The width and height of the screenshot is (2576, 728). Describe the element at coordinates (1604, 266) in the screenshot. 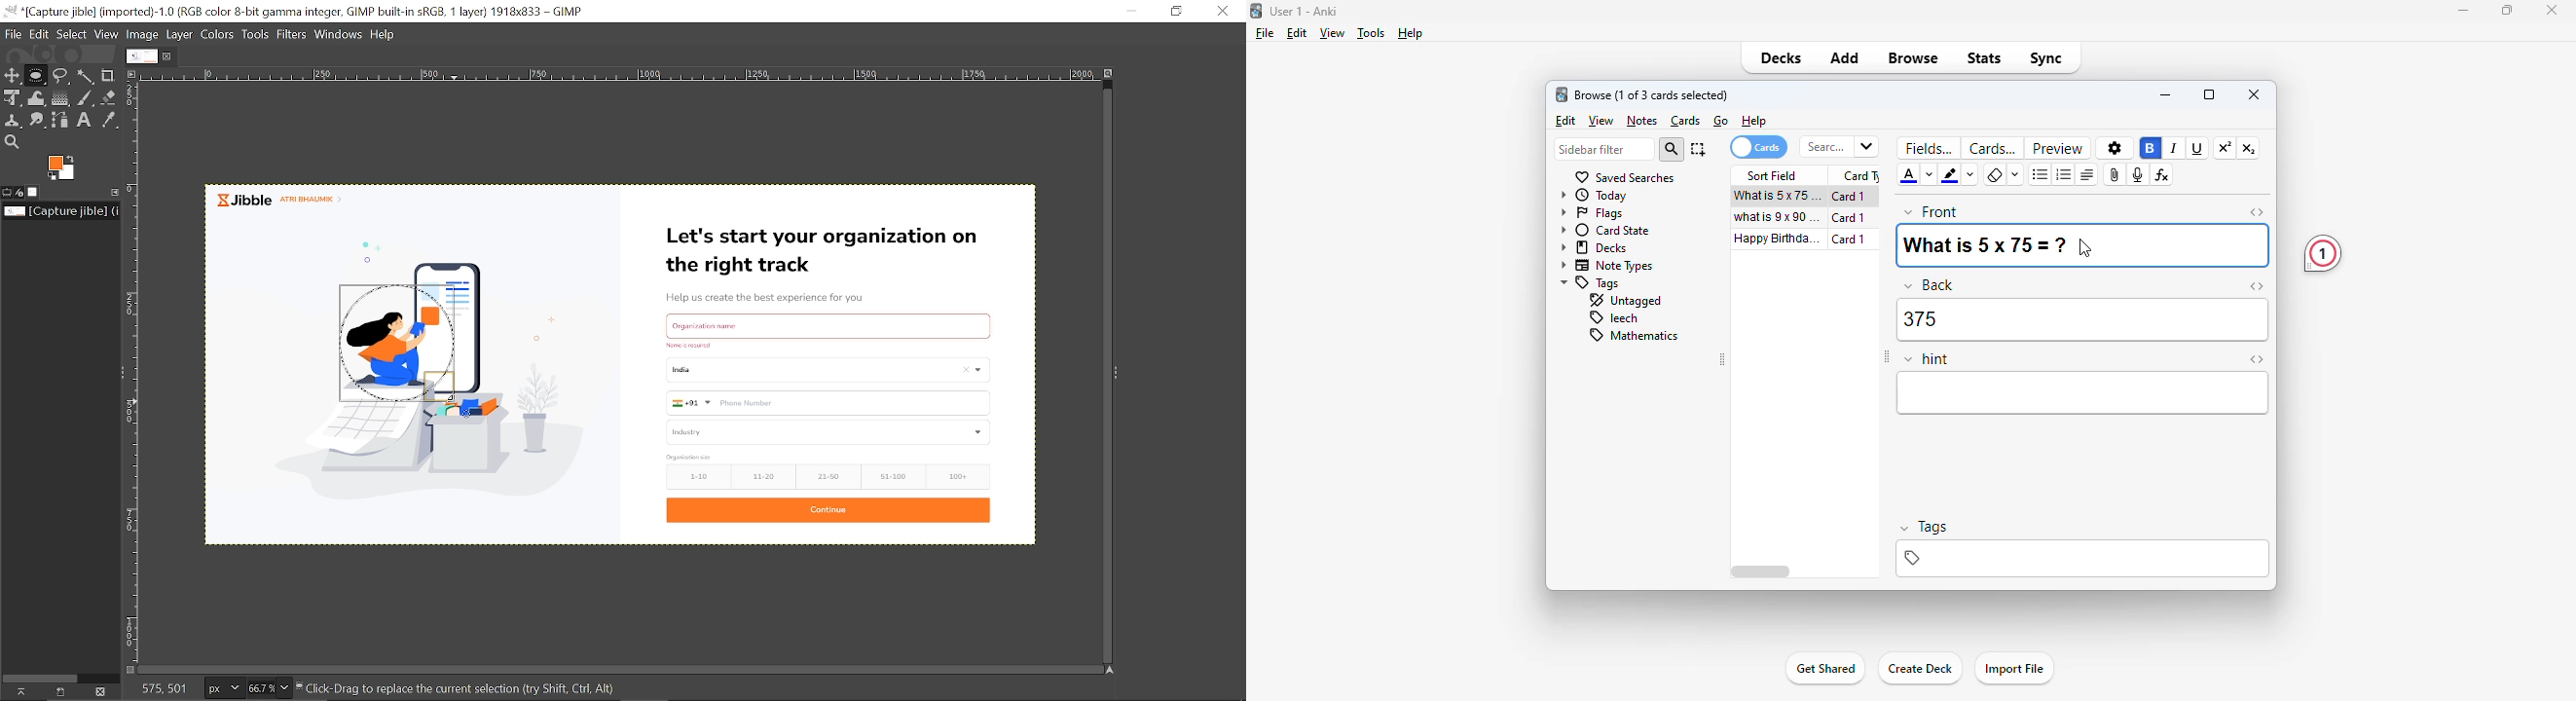

I see `note types` at that location.